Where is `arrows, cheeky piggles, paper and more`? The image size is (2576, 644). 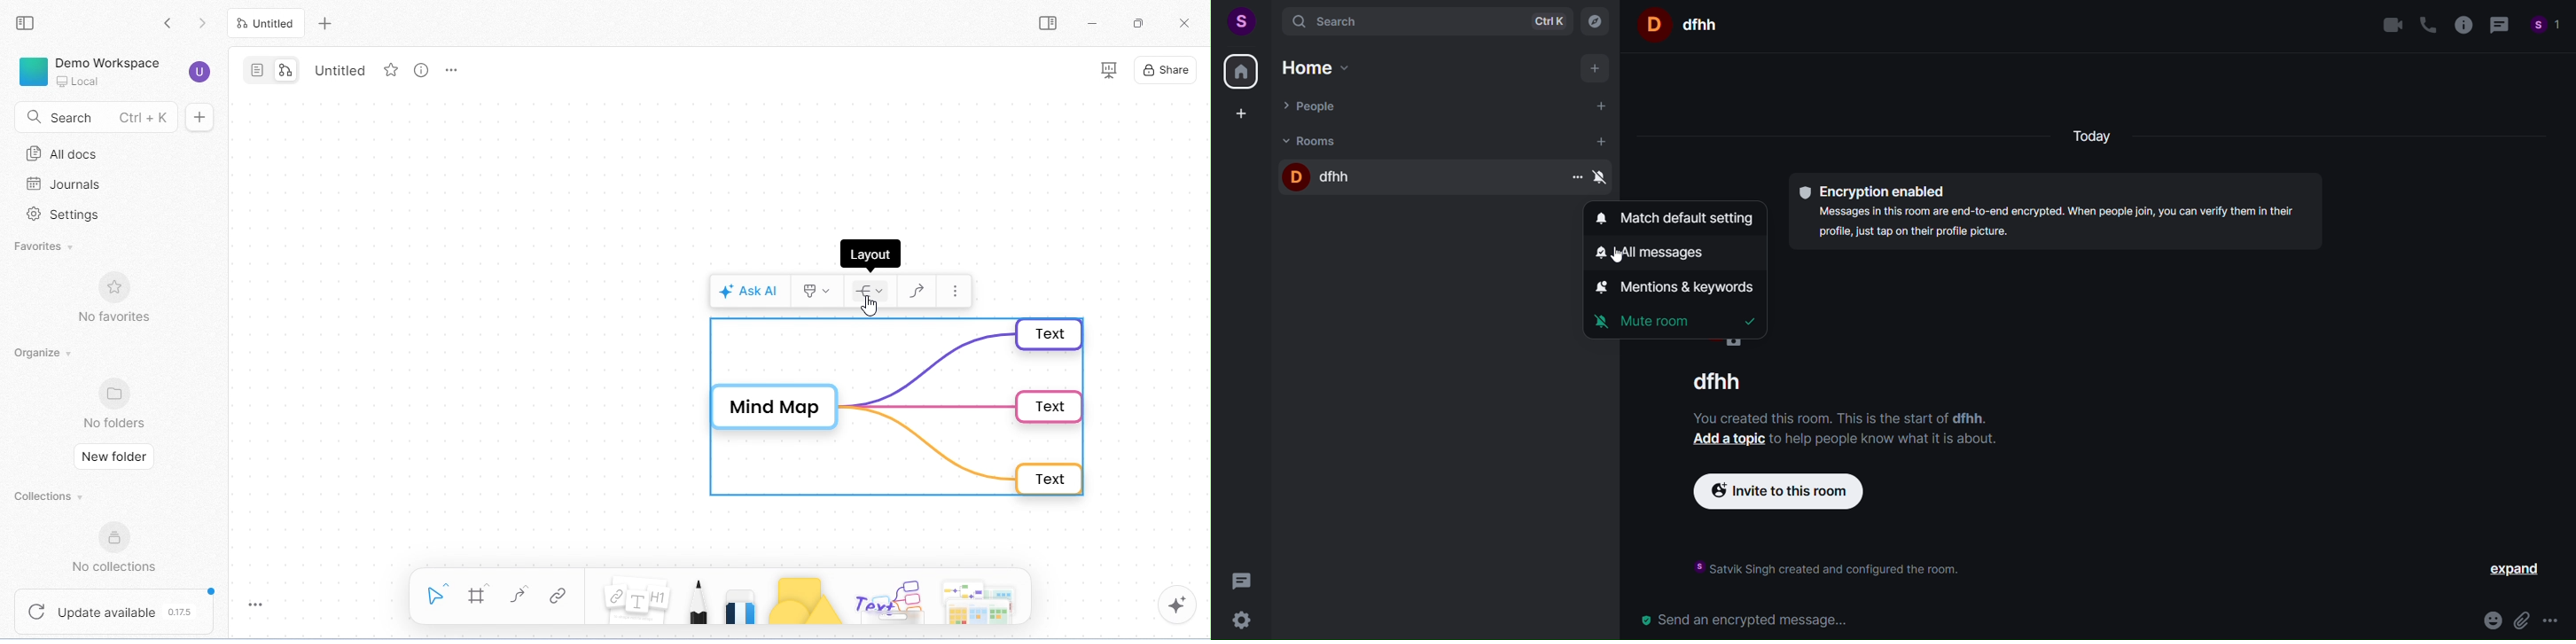 arrows, cheeky piggles, paper and more is located at coordinates (976, 600).